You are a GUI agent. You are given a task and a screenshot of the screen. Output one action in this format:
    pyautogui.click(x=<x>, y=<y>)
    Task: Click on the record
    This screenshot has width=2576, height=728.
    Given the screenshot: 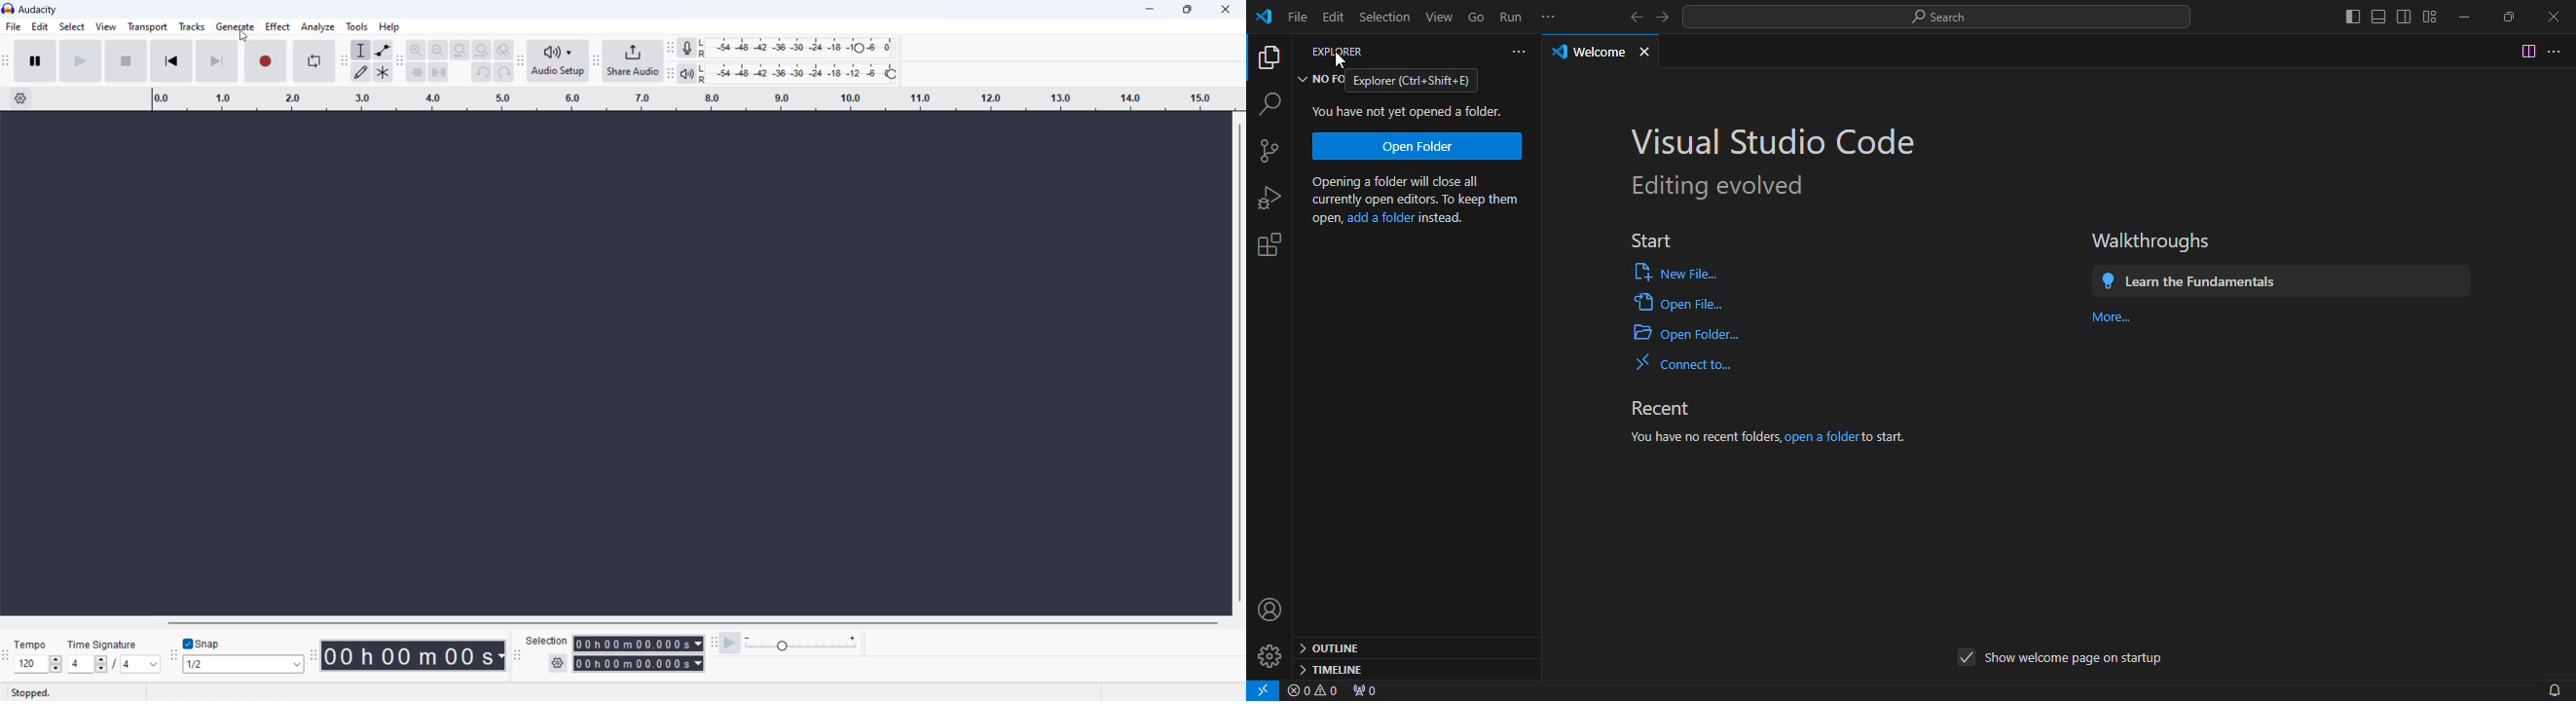 What is the action you would take?
    pyautogui.click(x=265, y=61)
    